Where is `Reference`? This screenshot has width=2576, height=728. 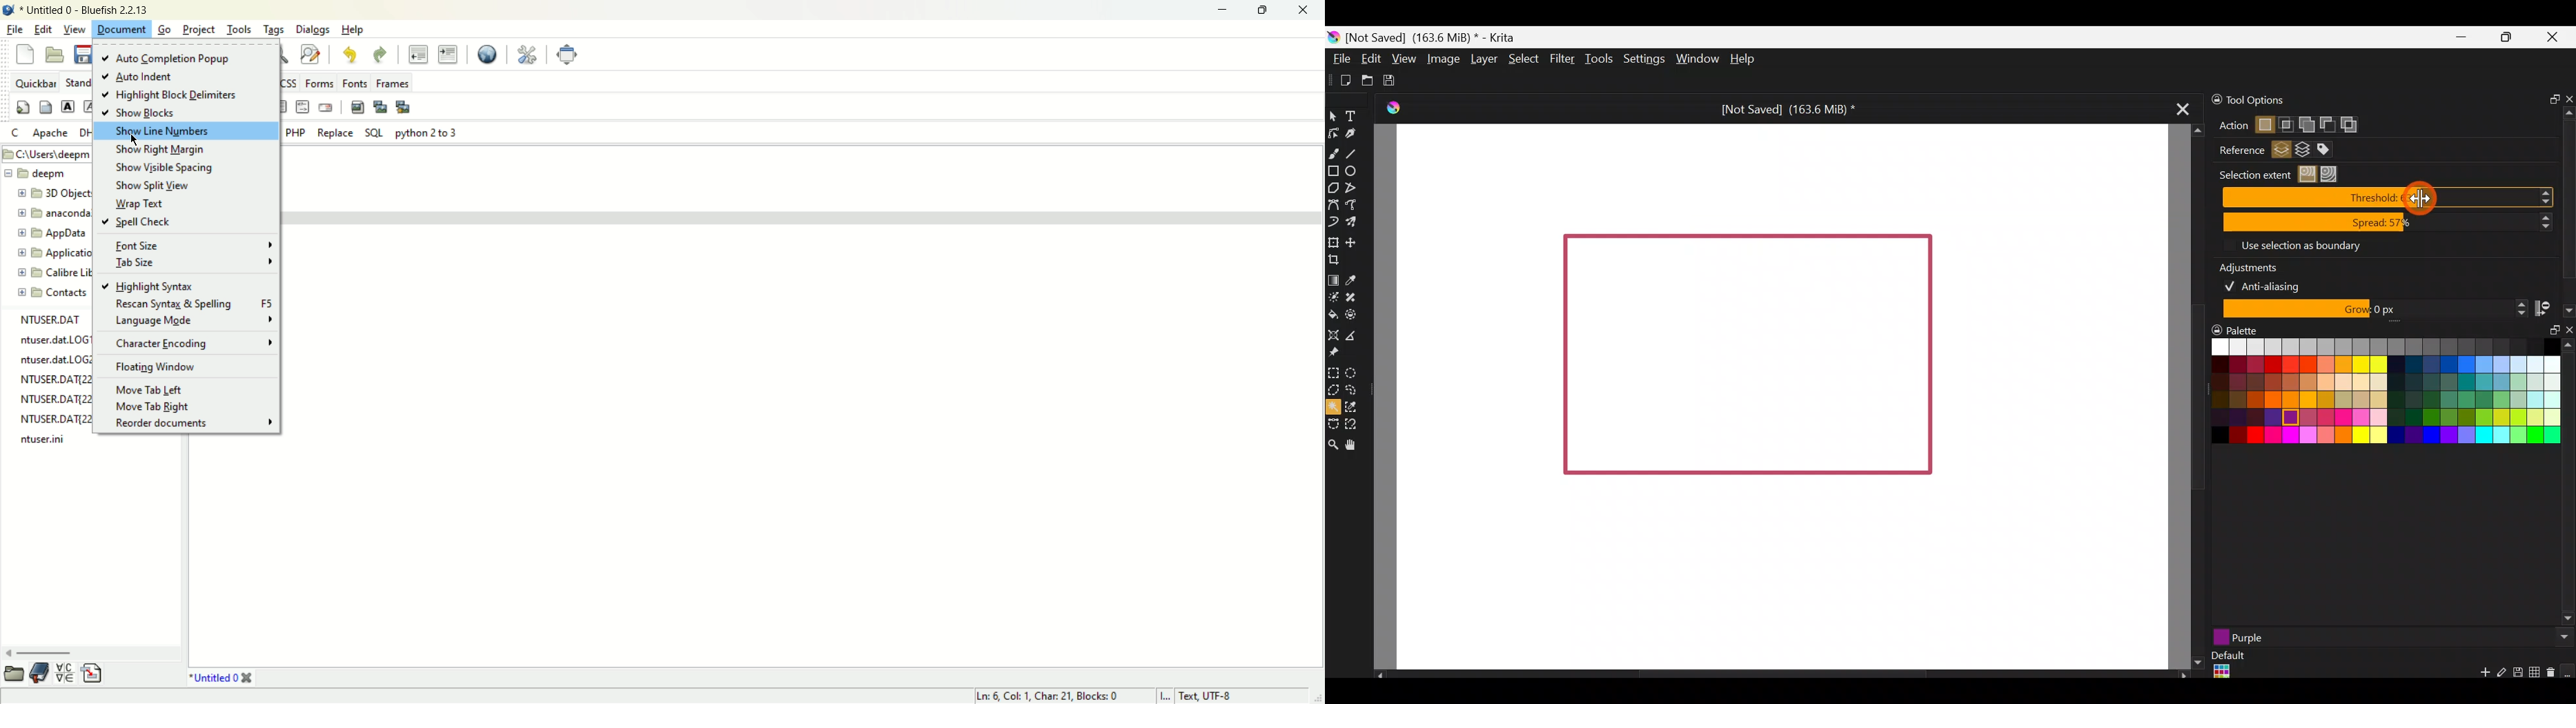 Reference is located at coordinates (2237, 151).